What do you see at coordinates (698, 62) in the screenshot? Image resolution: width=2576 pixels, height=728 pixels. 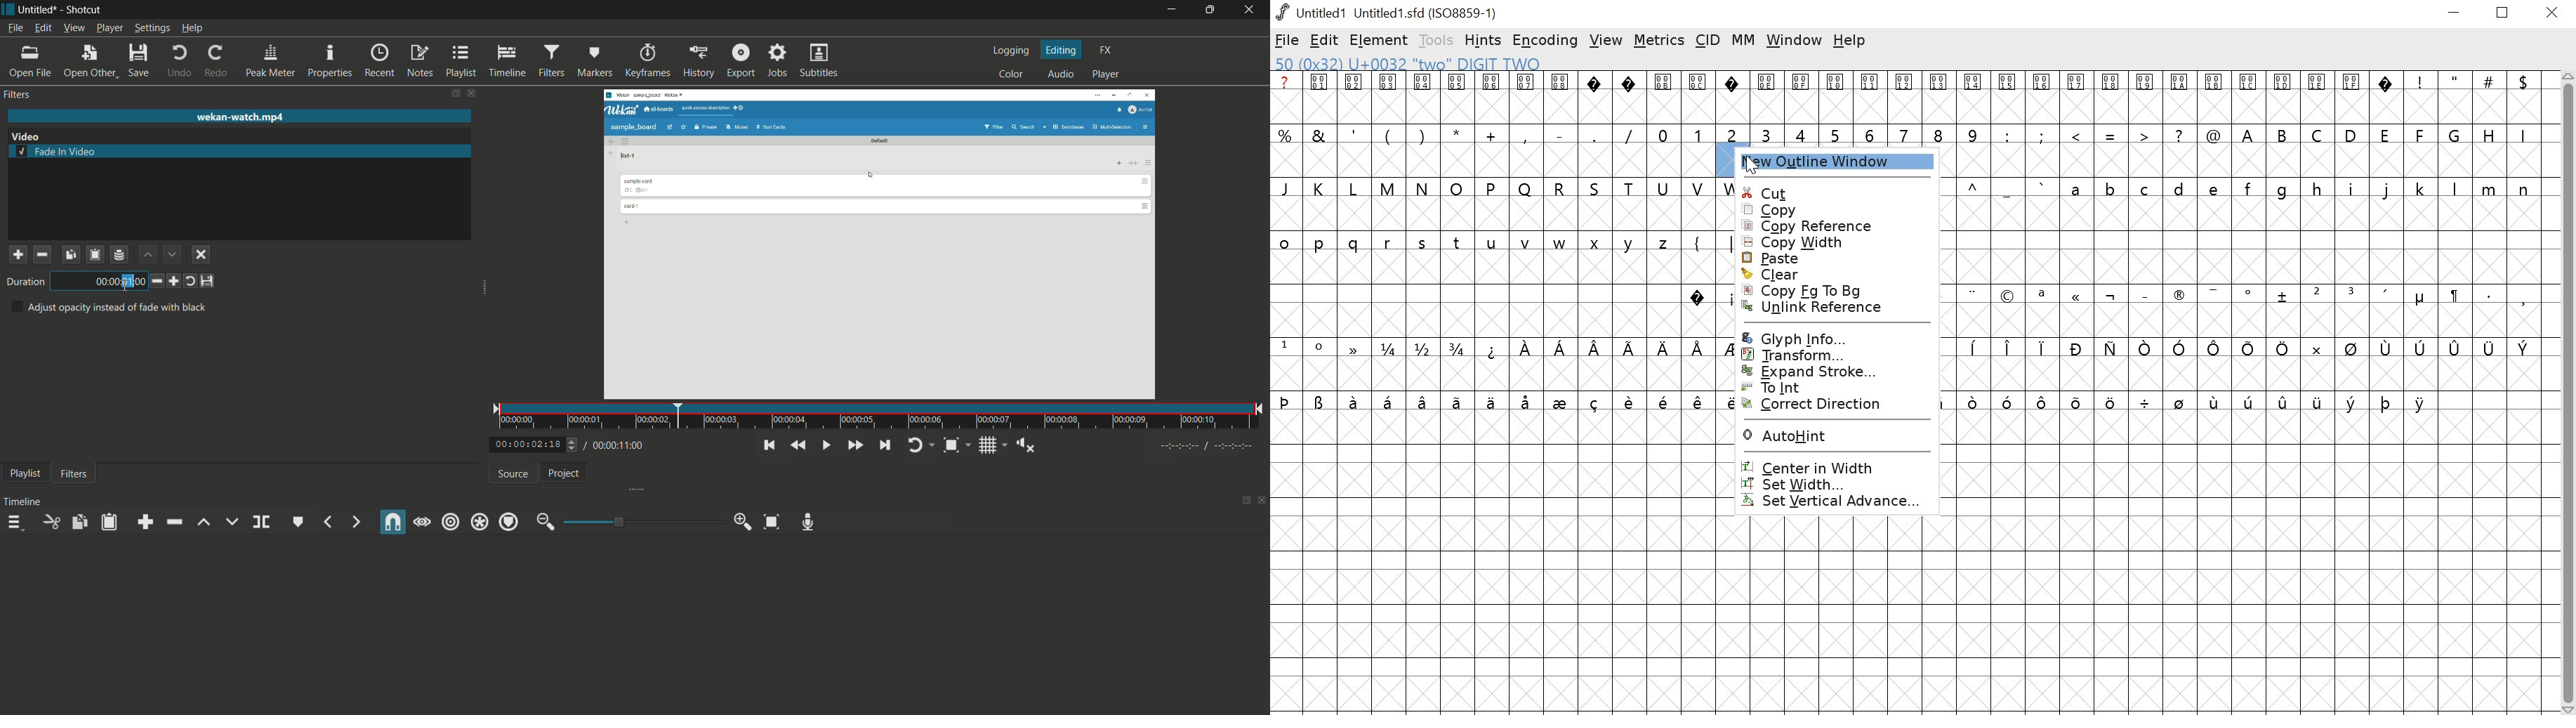 I see `history` at bounding box center [698, 62].